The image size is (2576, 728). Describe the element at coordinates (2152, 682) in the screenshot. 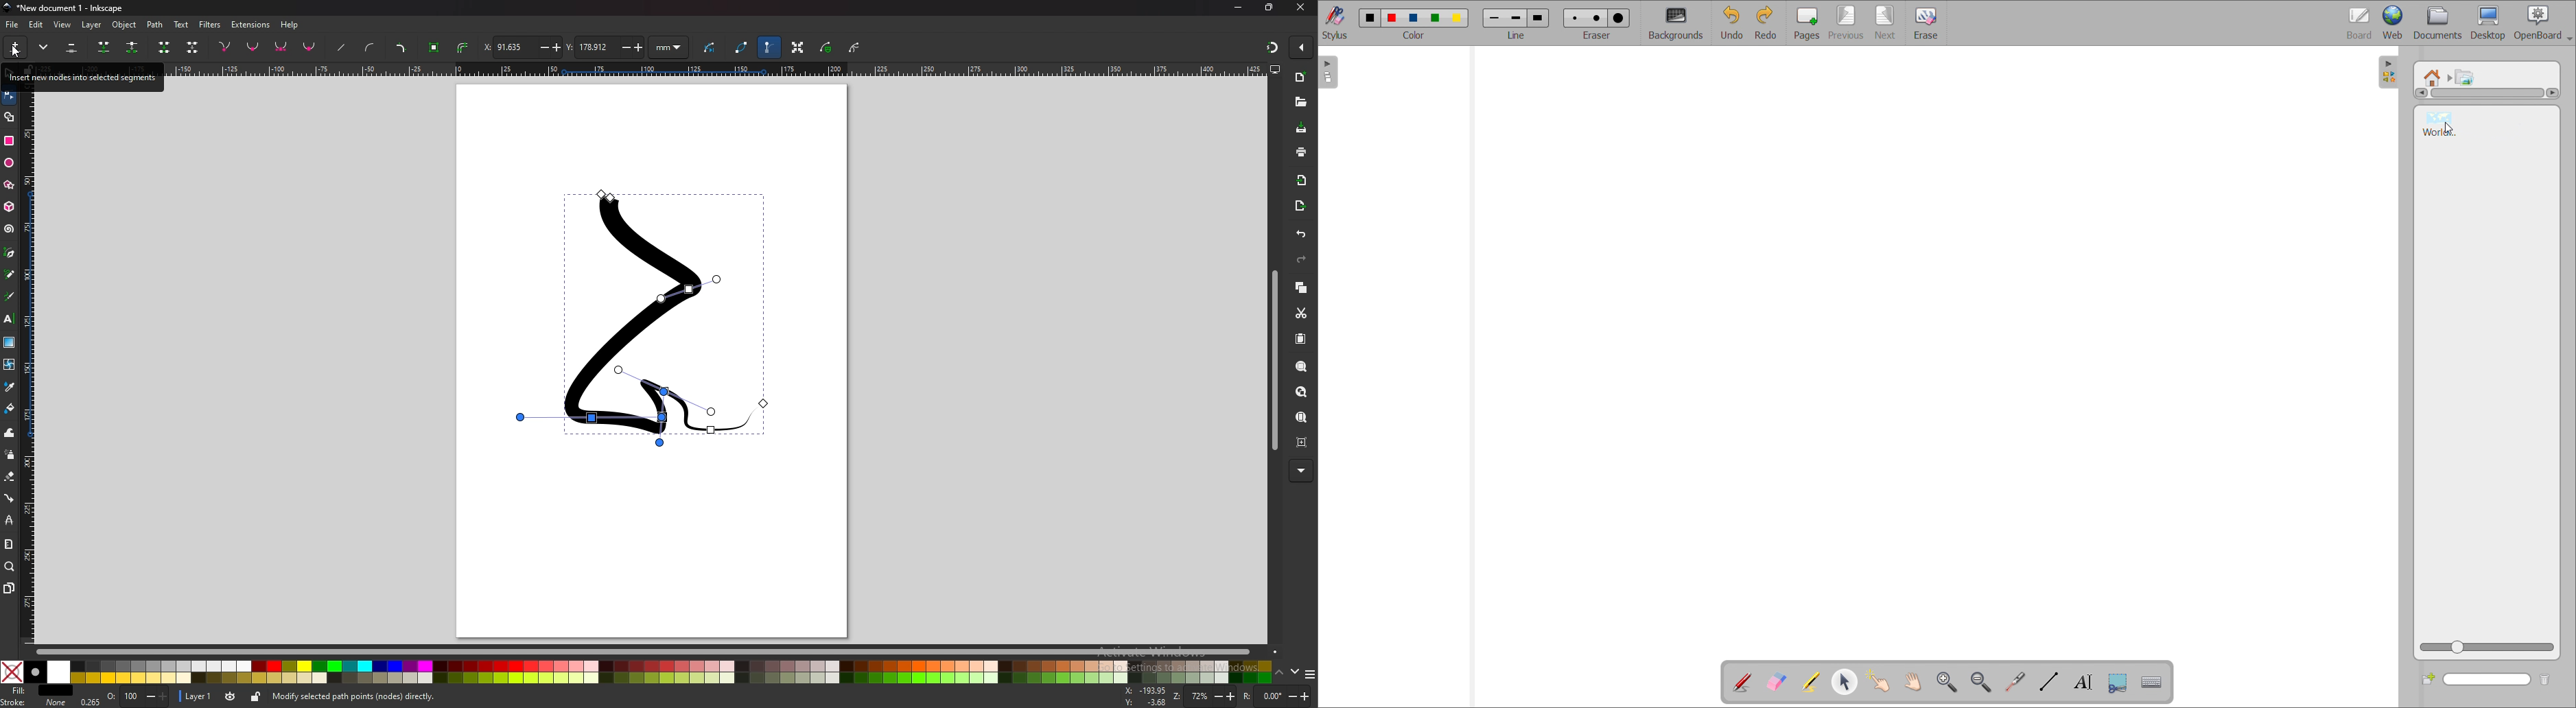

I see `virtual keyboard` at that location.